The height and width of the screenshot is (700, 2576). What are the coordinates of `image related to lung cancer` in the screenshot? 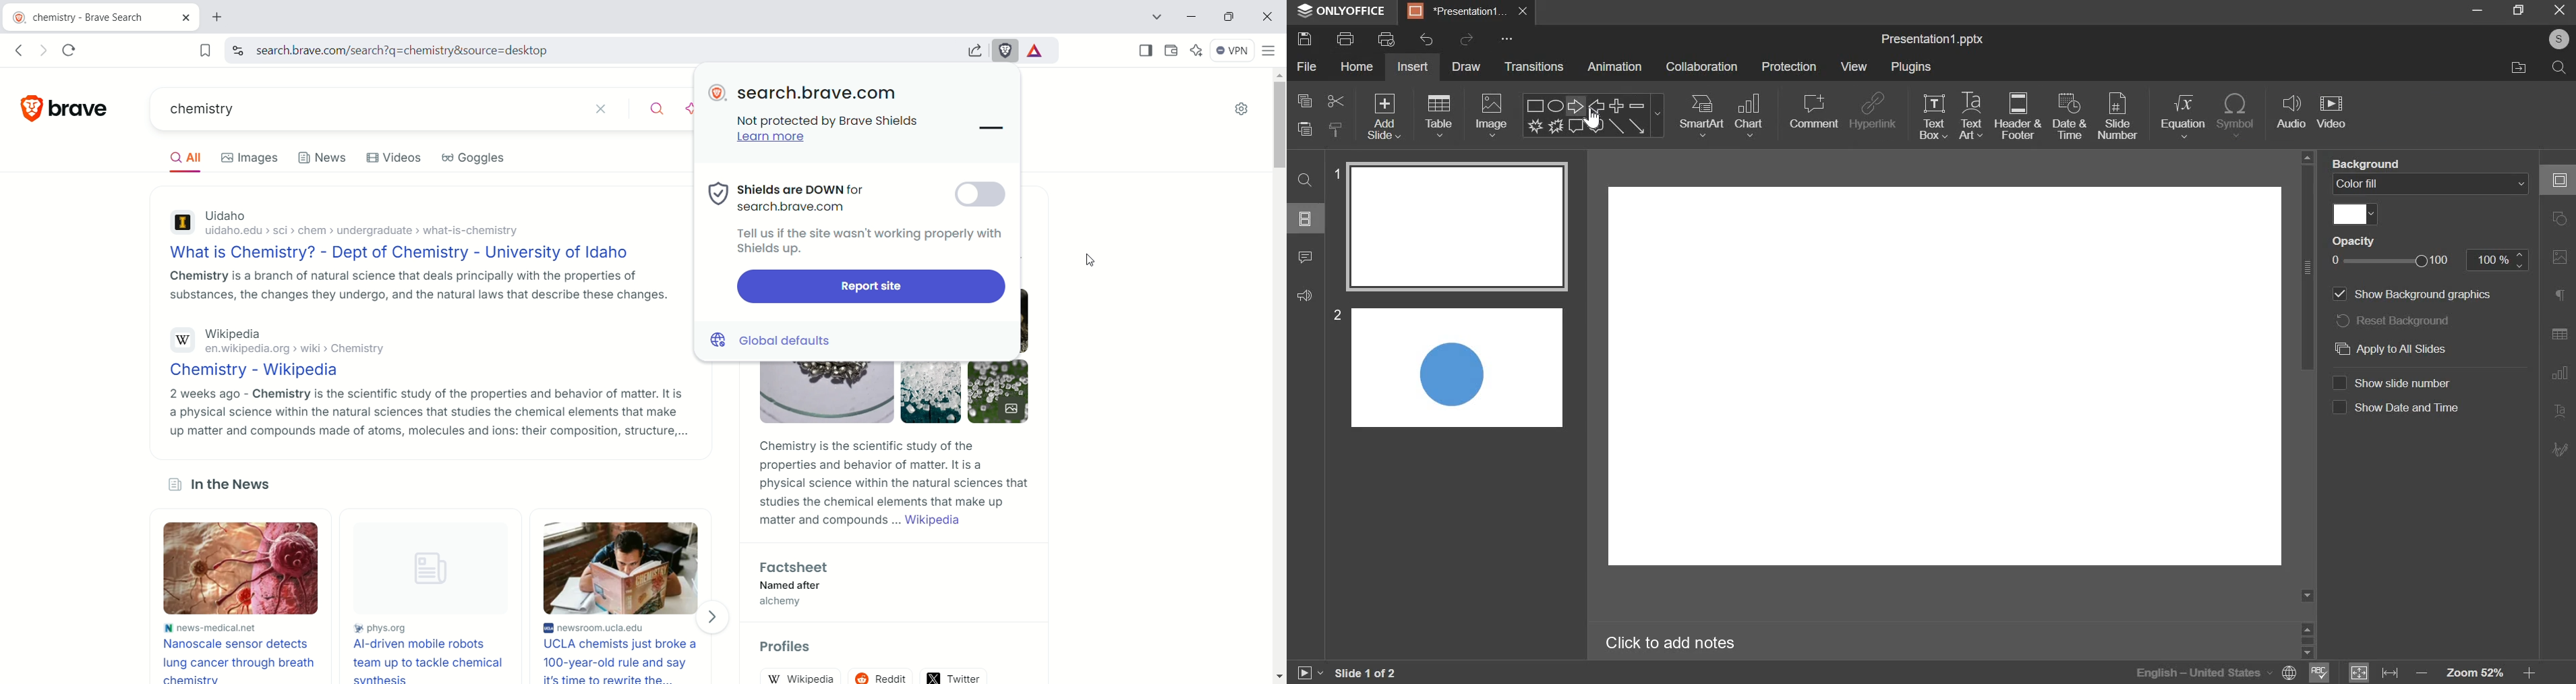 It's located at (243, 568).